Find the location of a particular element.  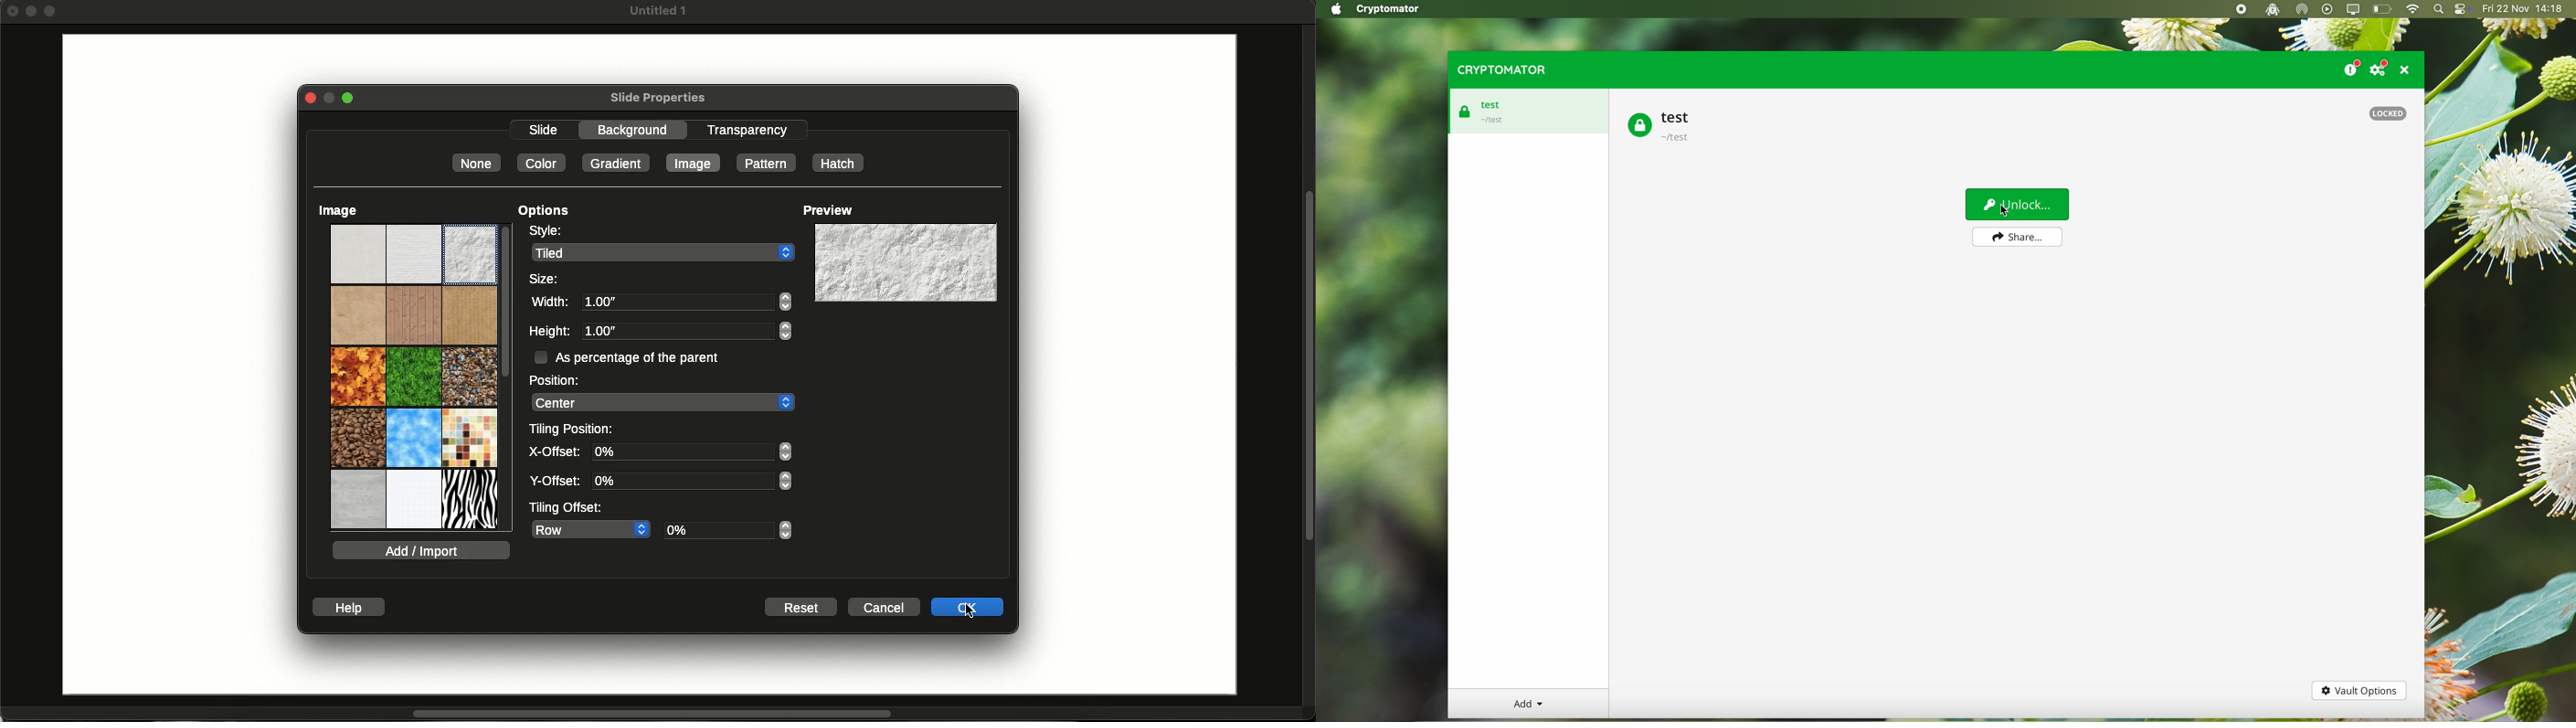

X-offset: is located at coordinates (554, 451).